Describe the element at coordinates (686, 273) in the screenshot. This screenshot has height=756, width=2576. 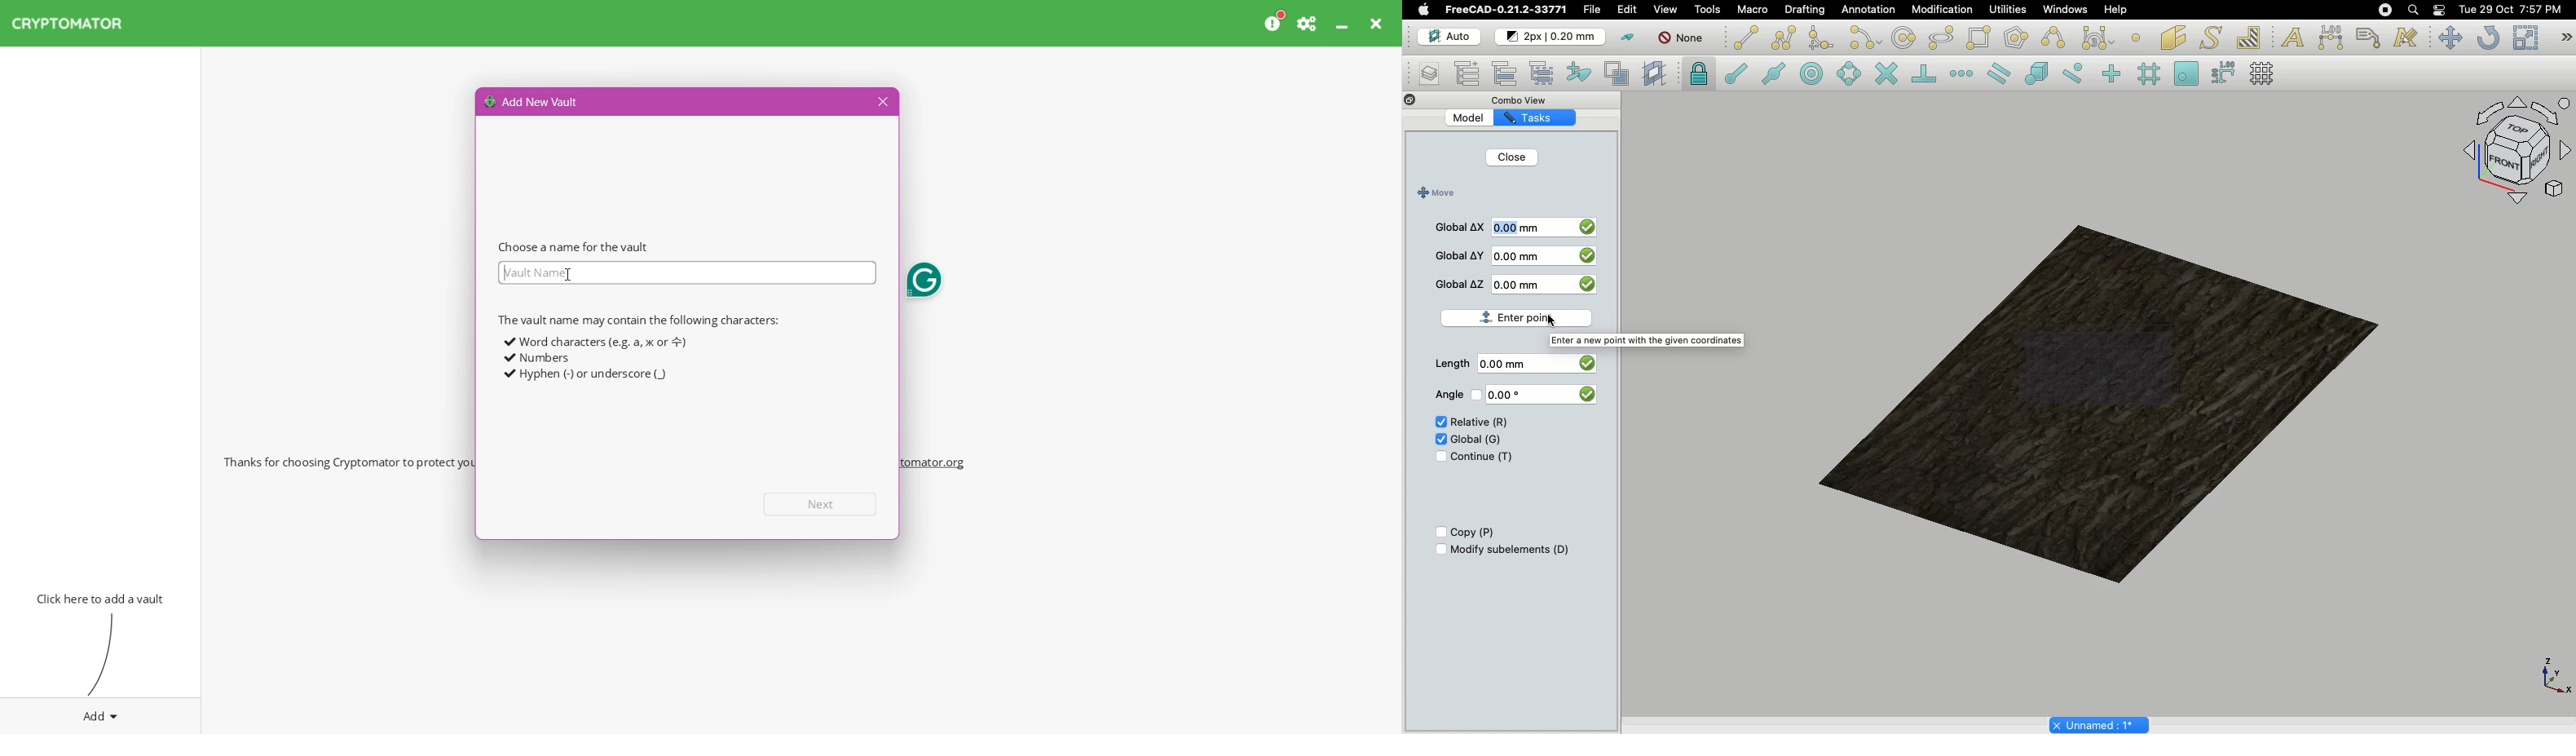
I see `Vault Name` at that location.